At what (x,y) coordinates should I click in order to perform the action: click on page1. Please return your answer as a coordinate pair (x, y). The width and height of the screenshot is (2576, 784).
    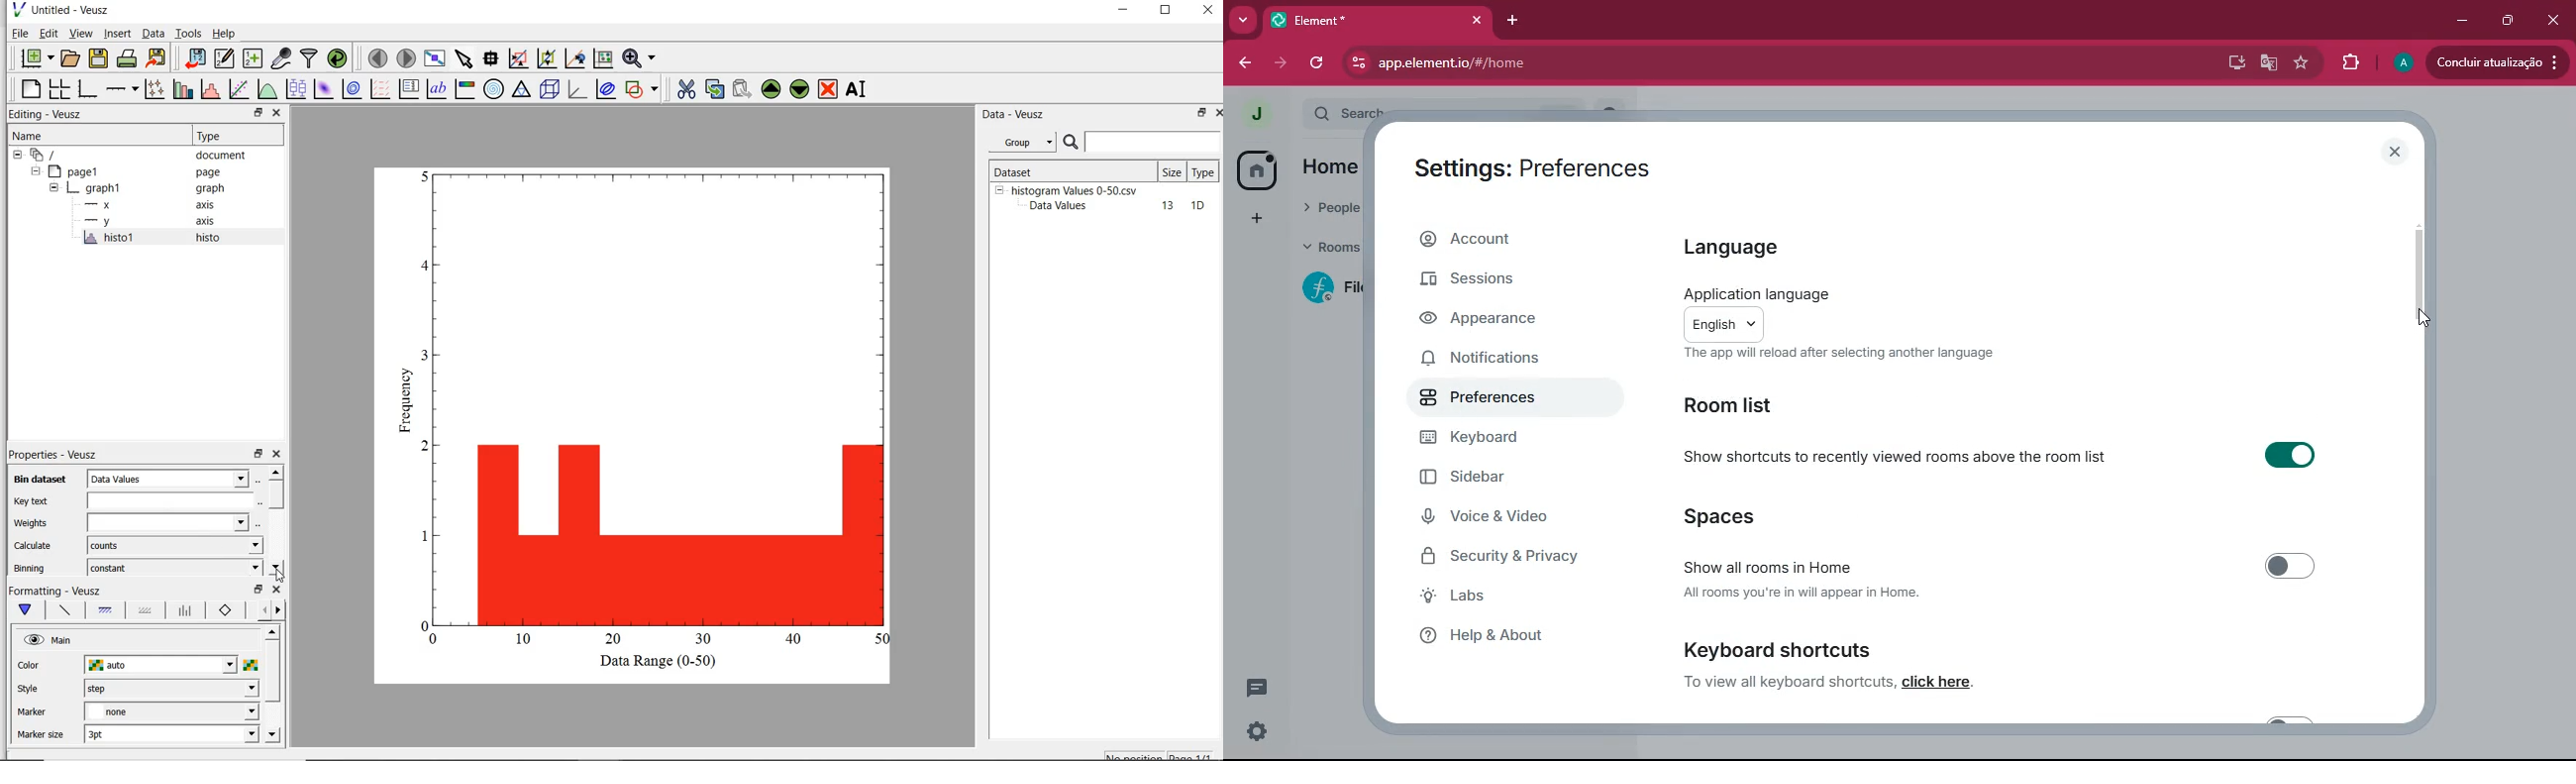
    Looking at the image, I should click on (76, 173).